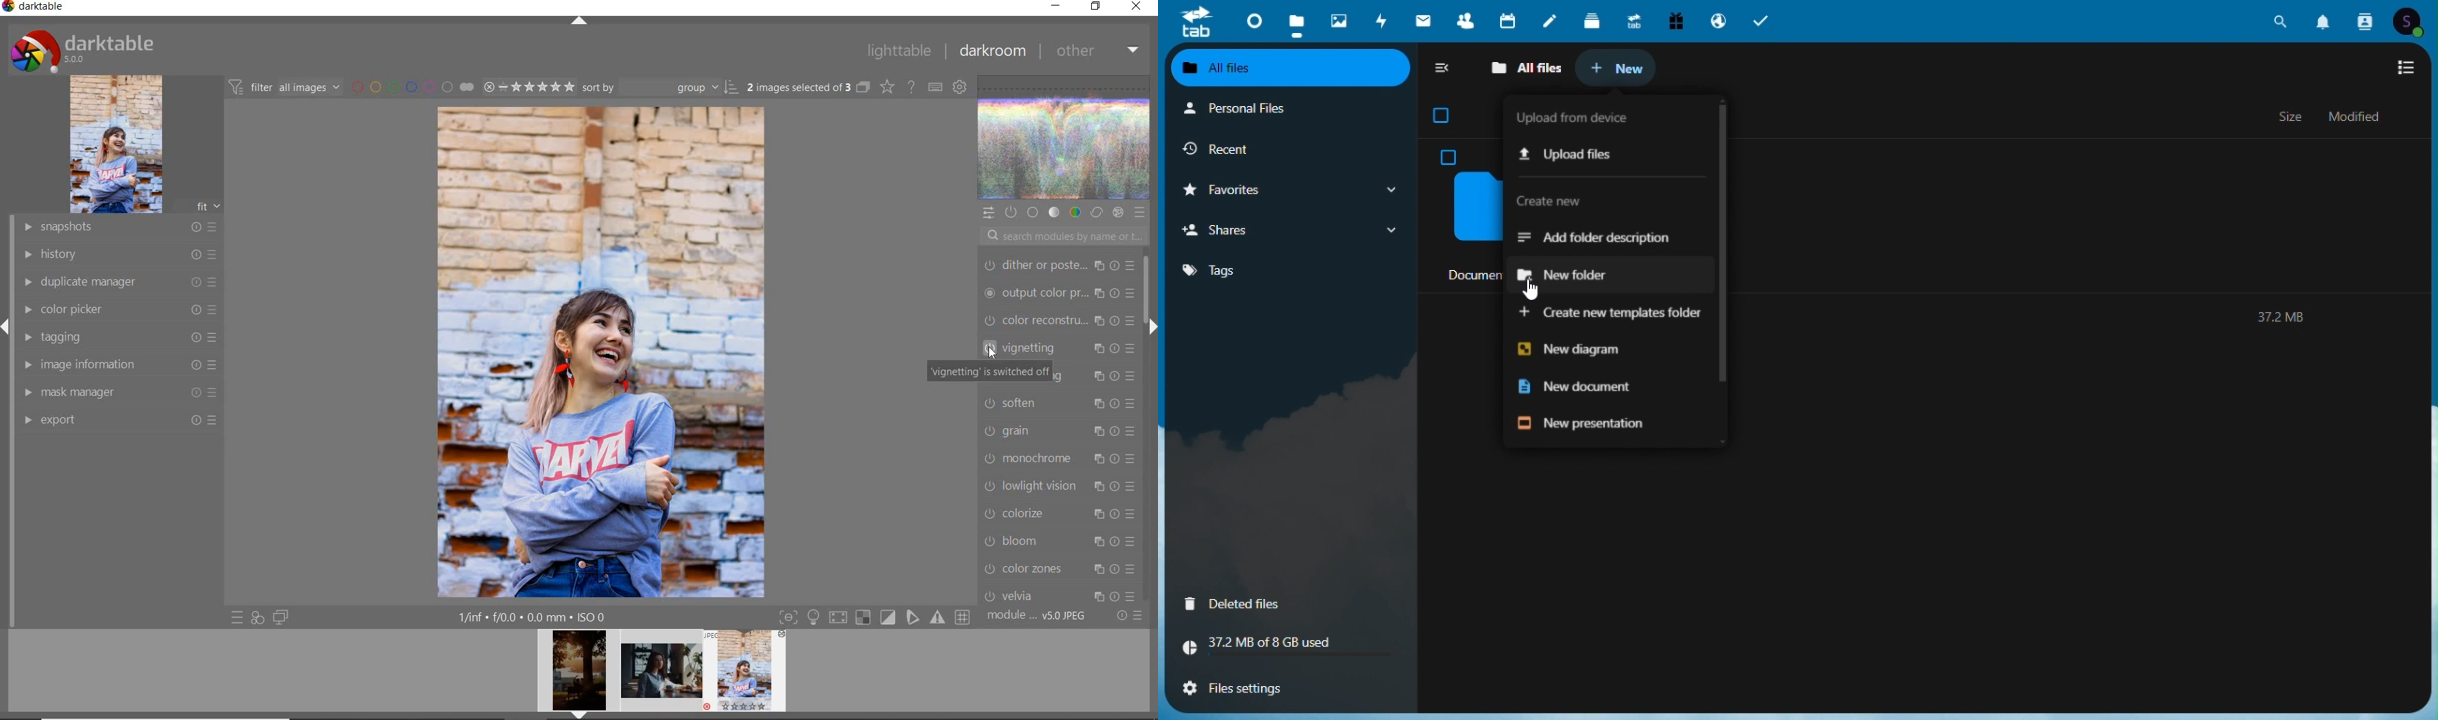 Image resolution: width=2464 pixels, height=728 pixels. I want to click on orientation, so click(1058, 484).